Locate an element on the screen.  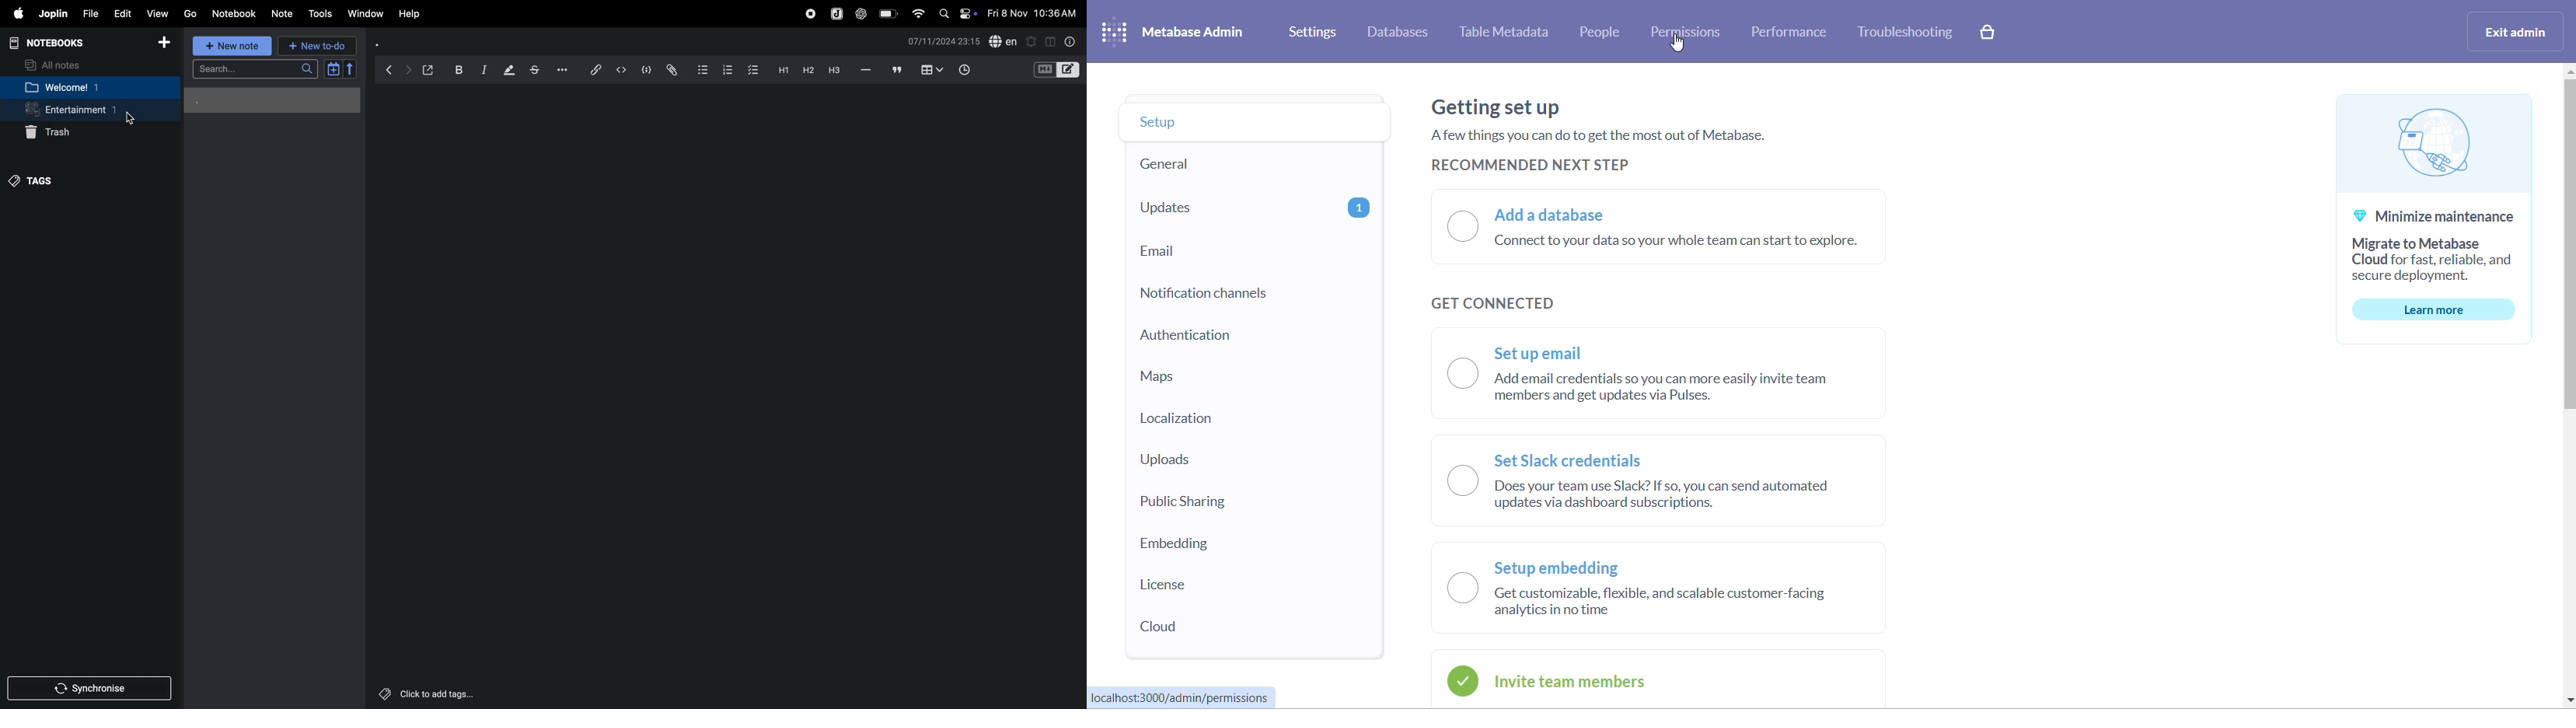
strike through is located at coordinates (538, 69).